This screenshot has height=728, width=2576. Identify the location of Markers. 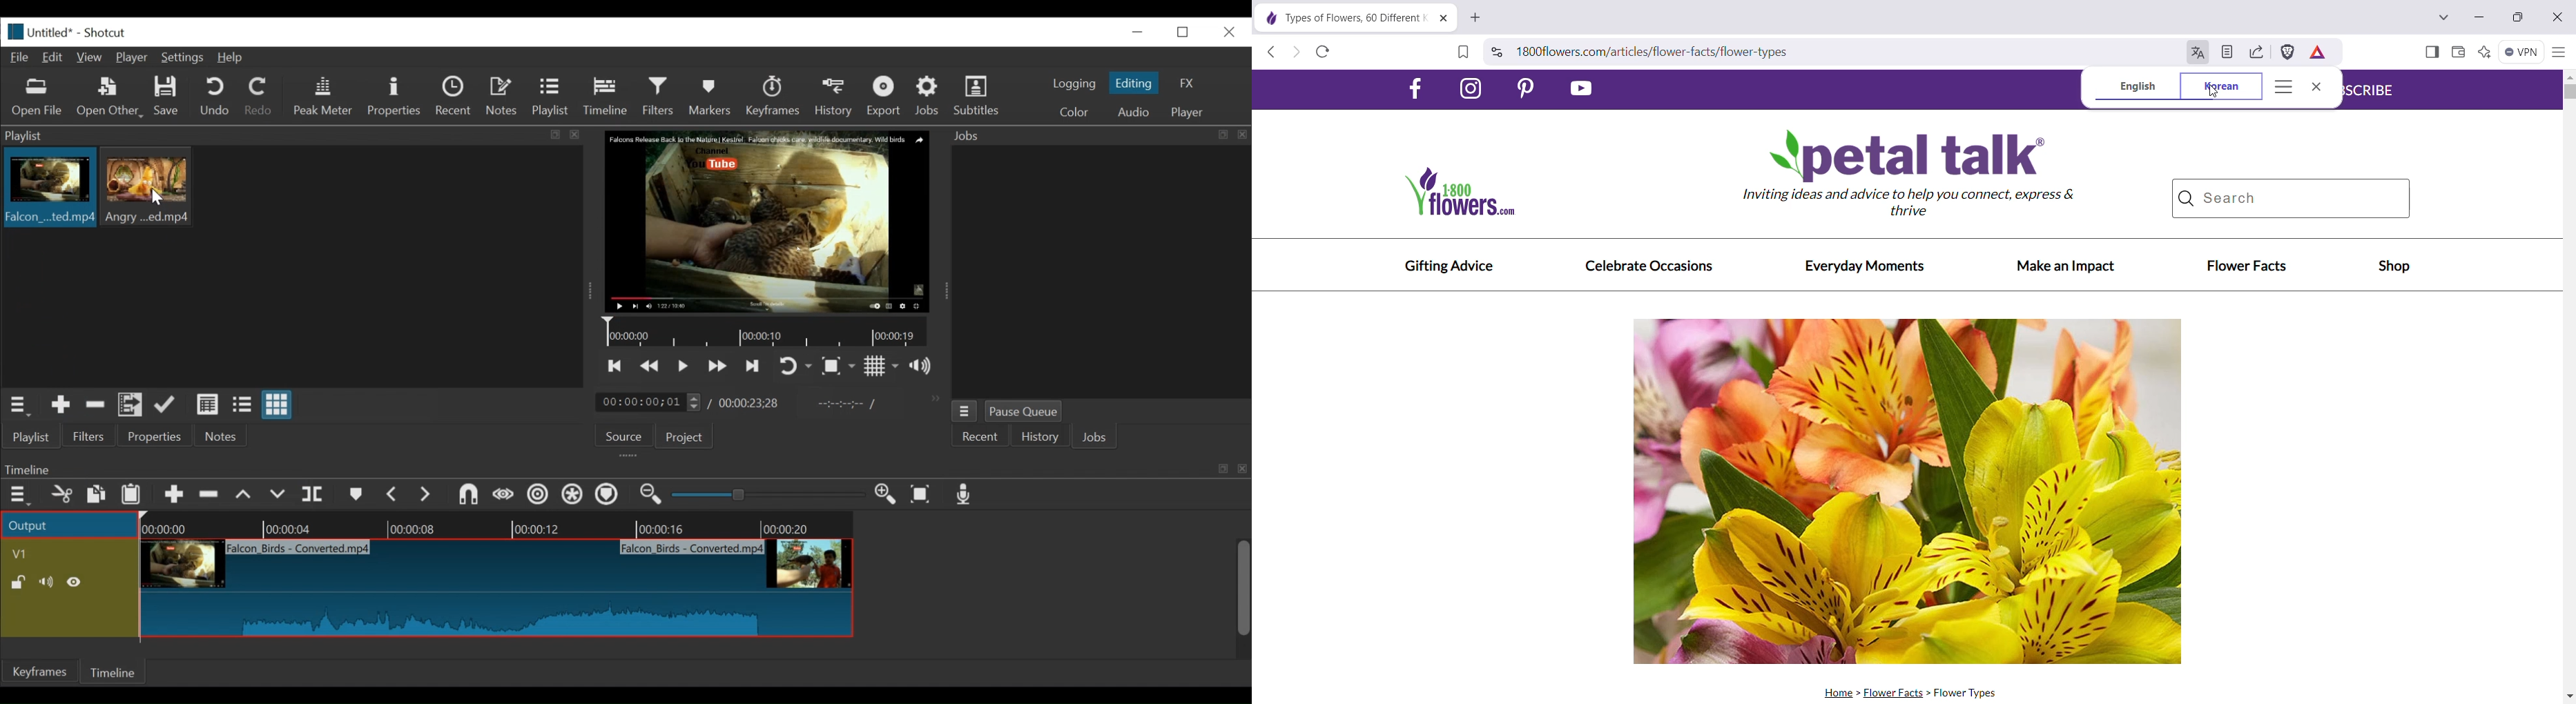
(713, 96).